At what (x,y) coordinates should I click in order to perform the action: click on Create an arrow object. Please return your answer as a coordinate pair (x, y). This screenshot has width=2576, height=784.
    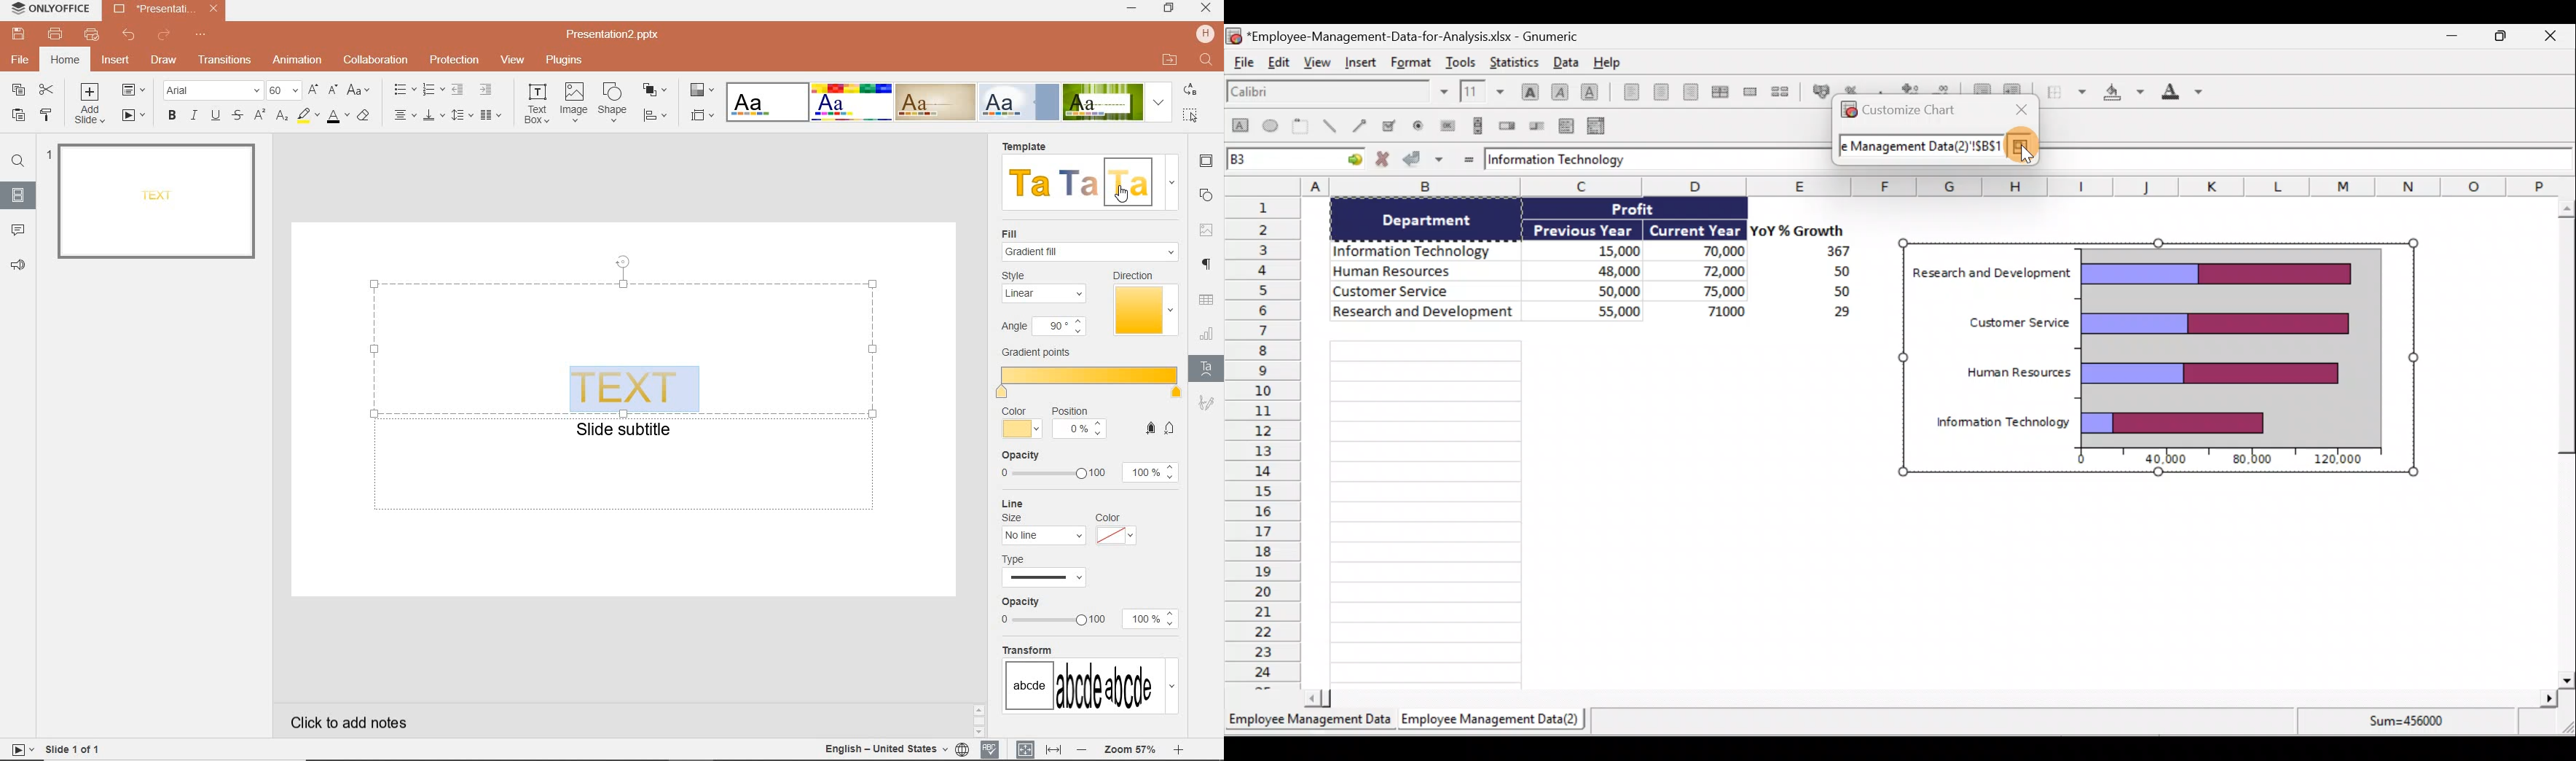
    Looking at the image, I should click on (1362, 124).